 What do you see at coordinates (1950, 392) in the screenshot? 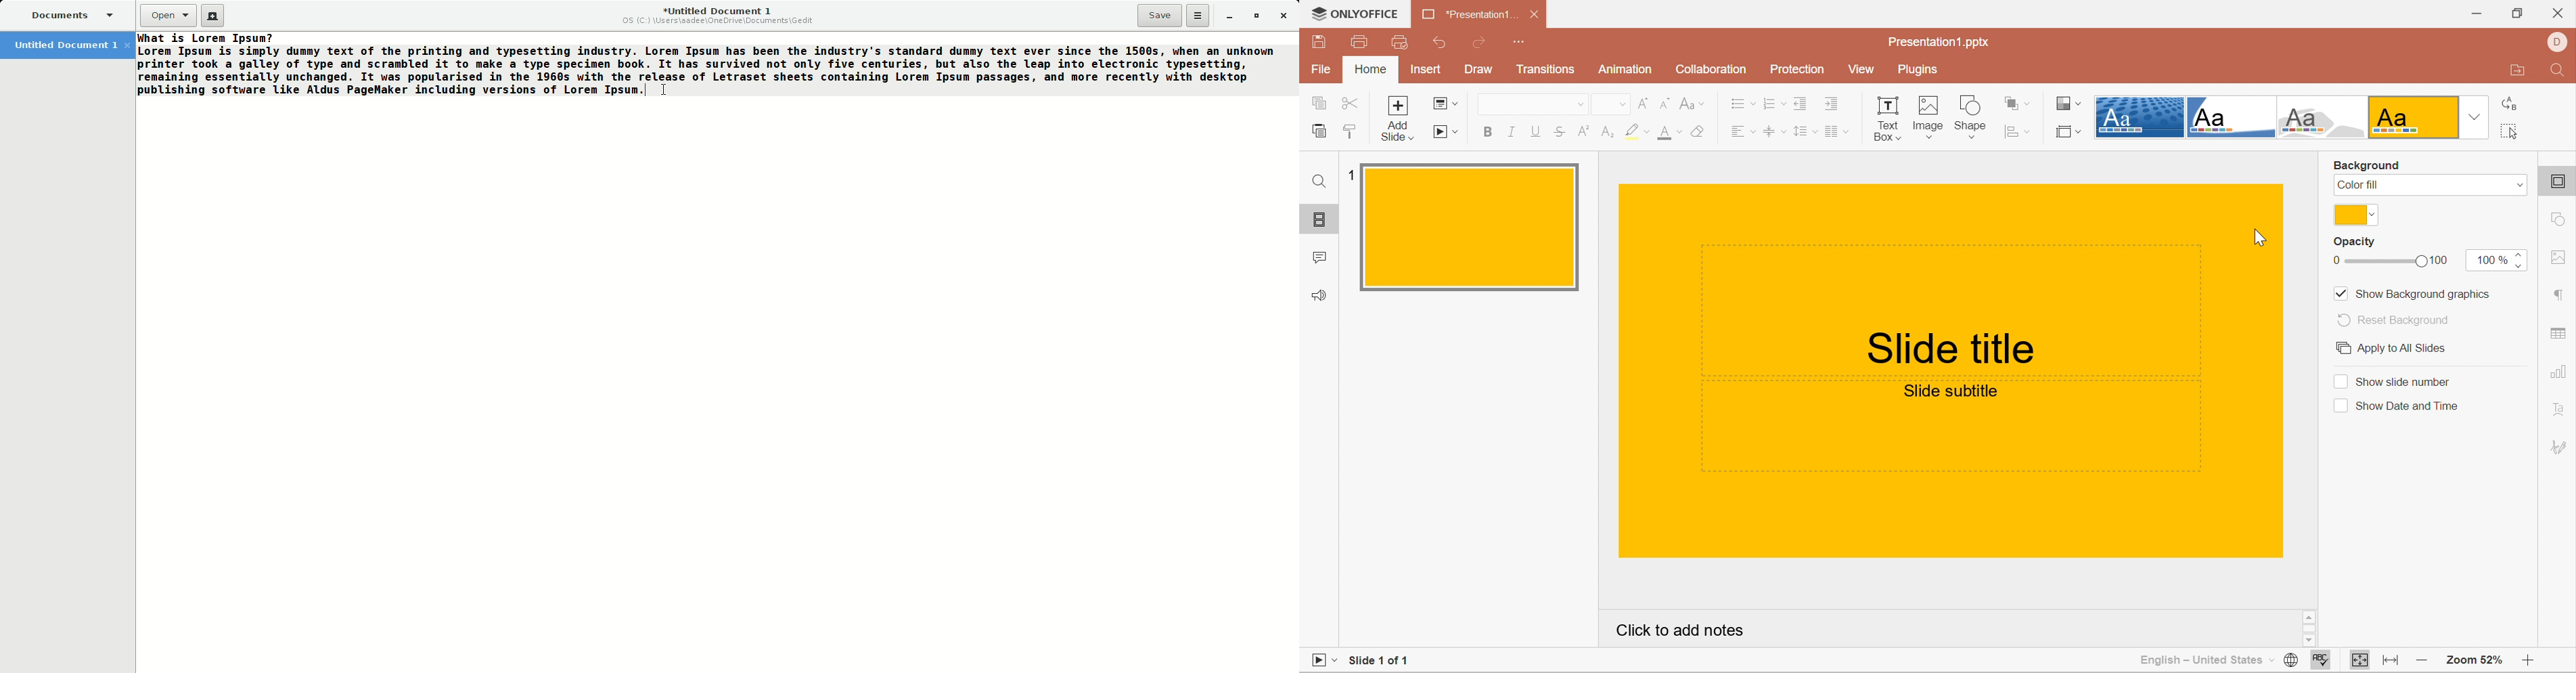
I see `Slide subtitle` at bounding box center [1950, 392].